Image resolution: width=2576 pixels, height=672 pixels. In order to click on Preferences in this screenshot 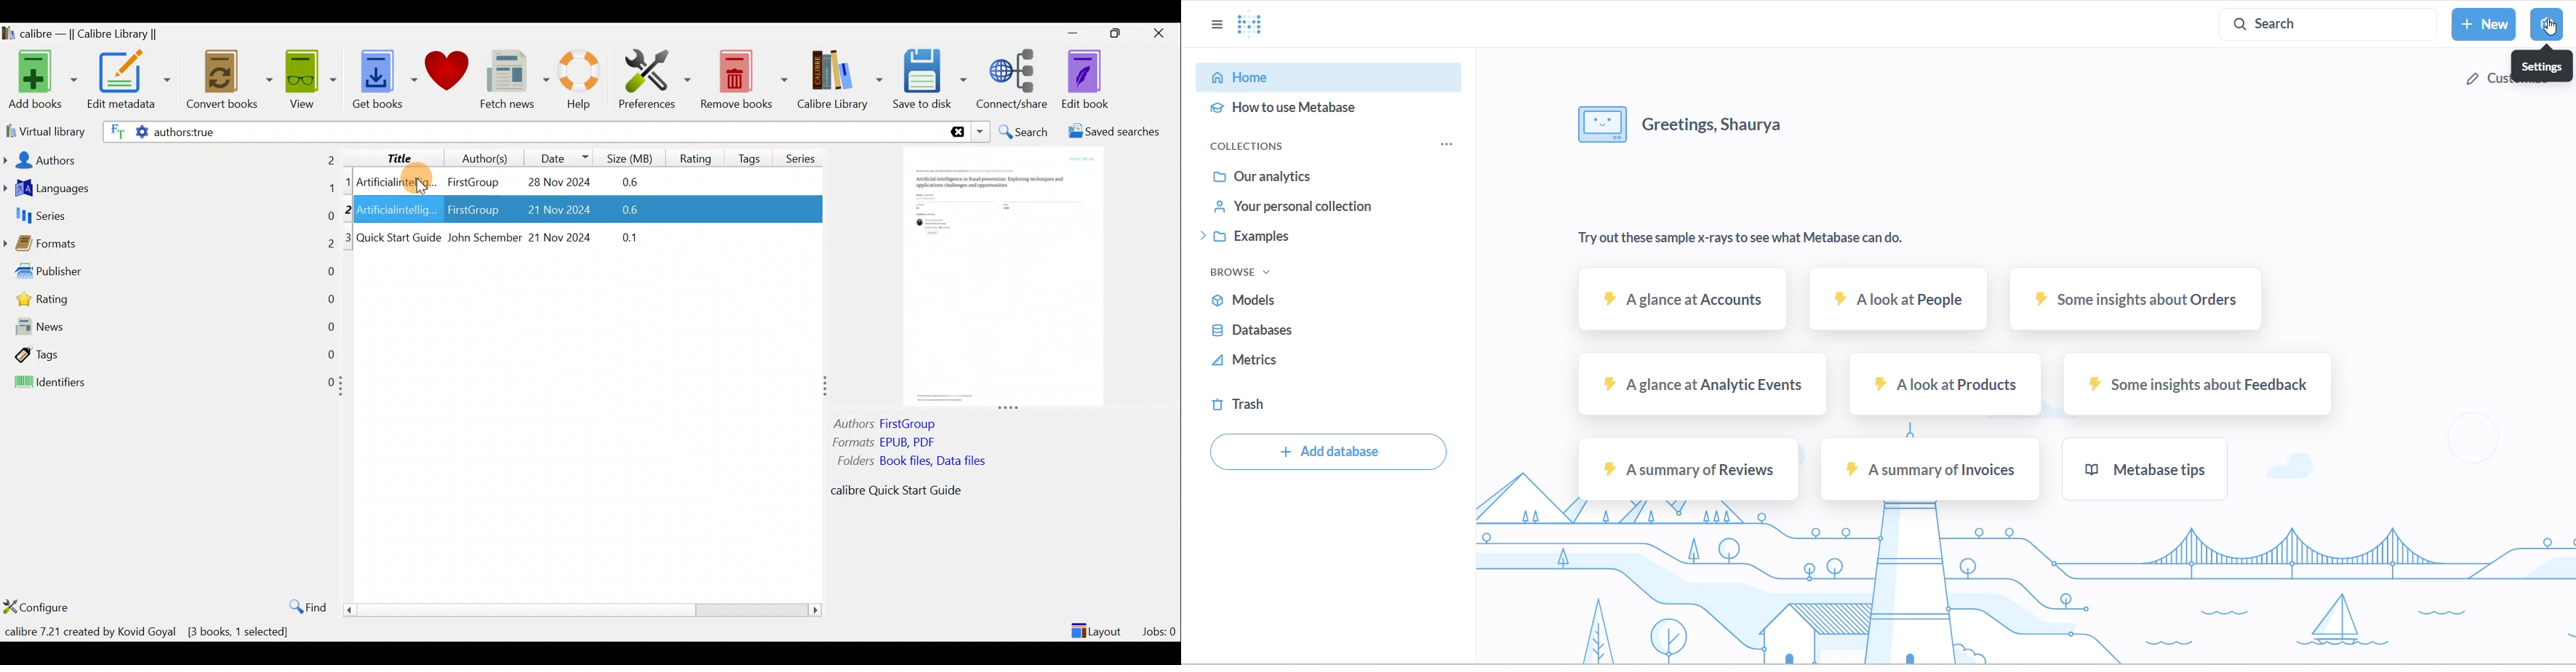, I will do `click(655, 78)`.